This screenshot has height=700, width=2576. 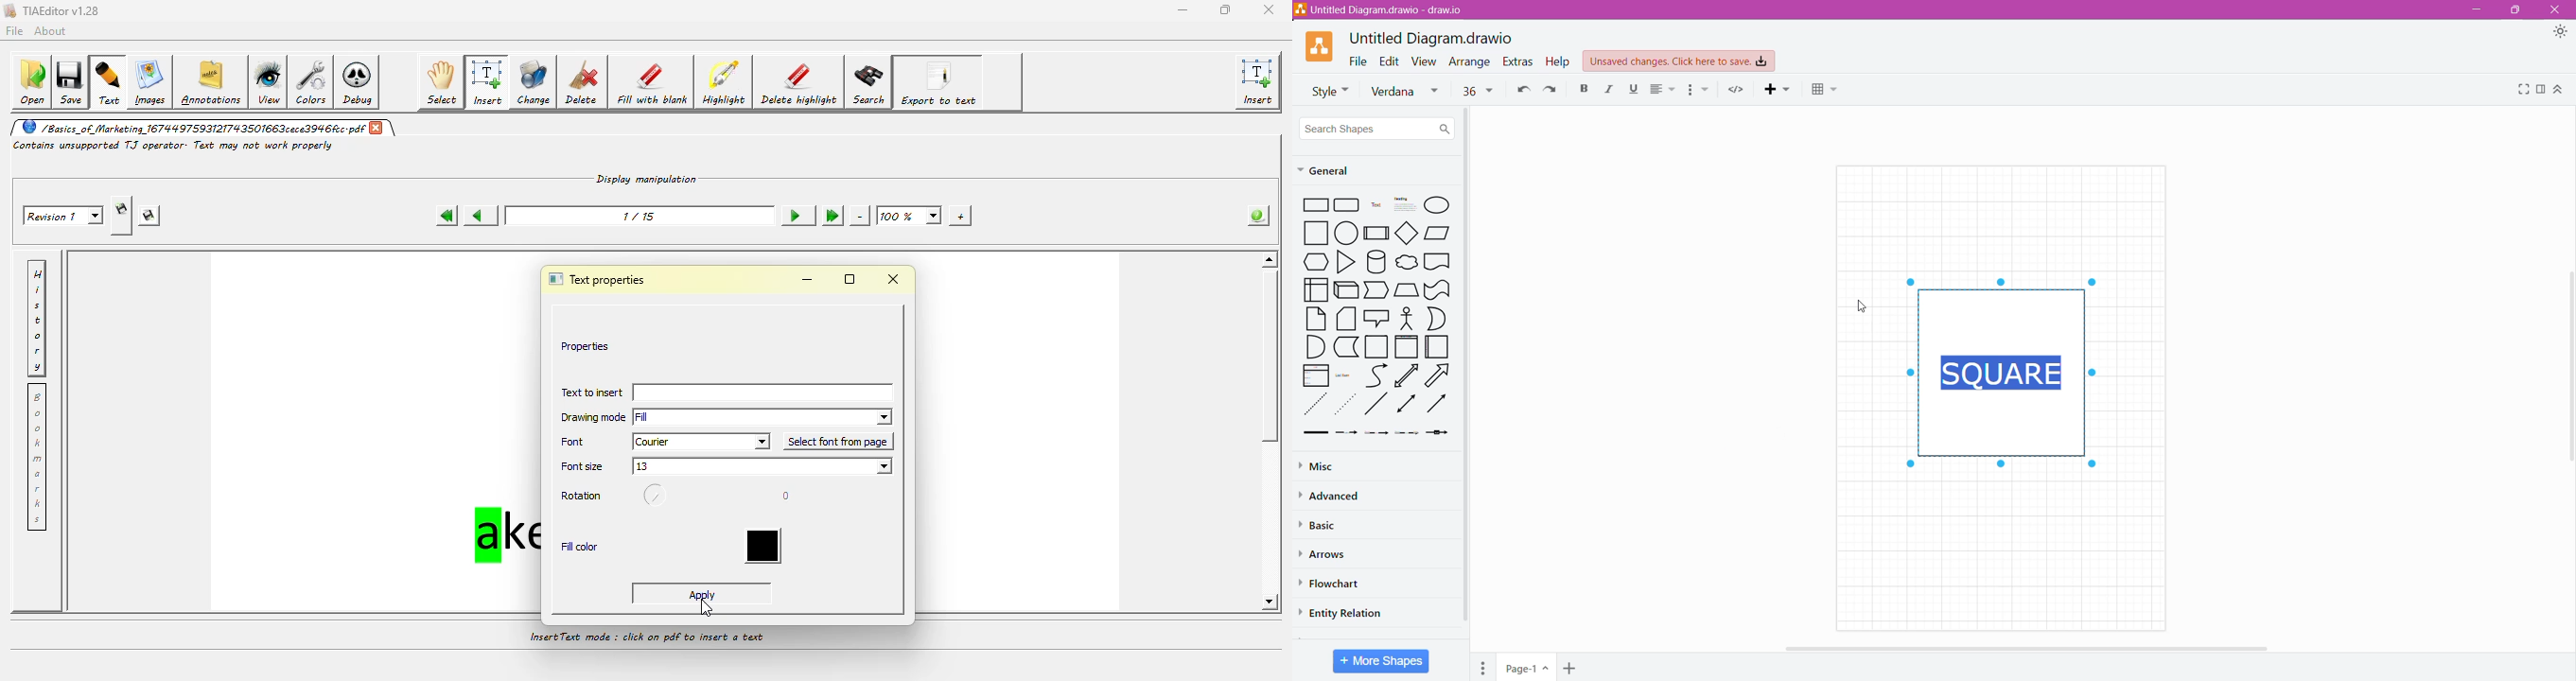 What do you see at coordinates (1553, 92) in the screenshot?
I see `Redo` at bounding box center [1553, 92].